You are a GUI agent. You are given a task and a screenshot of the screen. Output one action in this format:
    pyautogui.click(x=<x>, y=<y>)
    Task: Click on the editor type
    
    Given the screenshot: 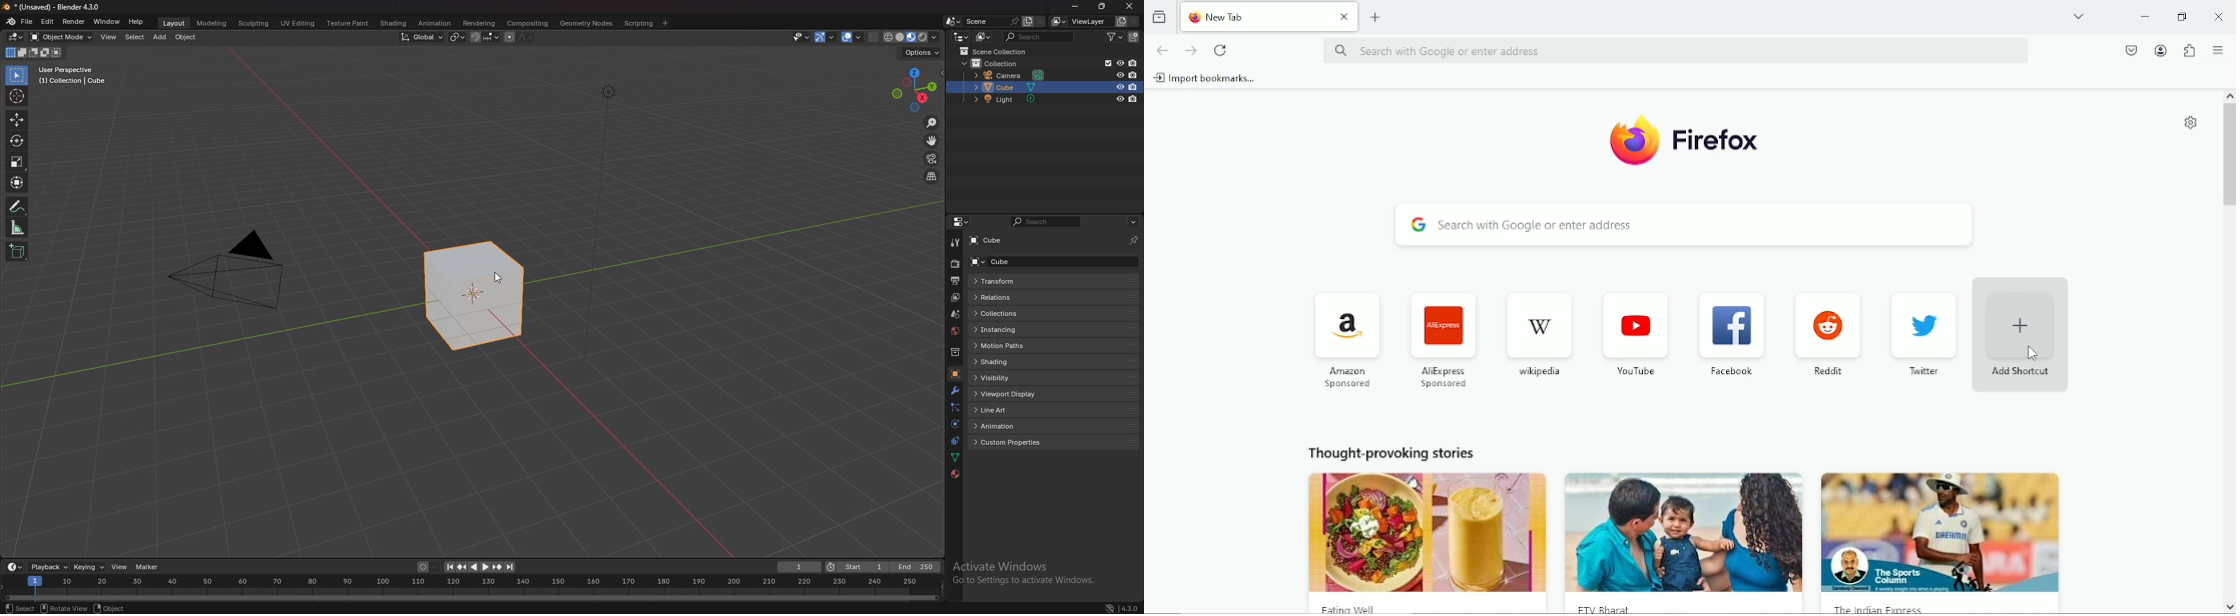 What is the action you would take?
    pyautogui.click(x=15, y=37)
    